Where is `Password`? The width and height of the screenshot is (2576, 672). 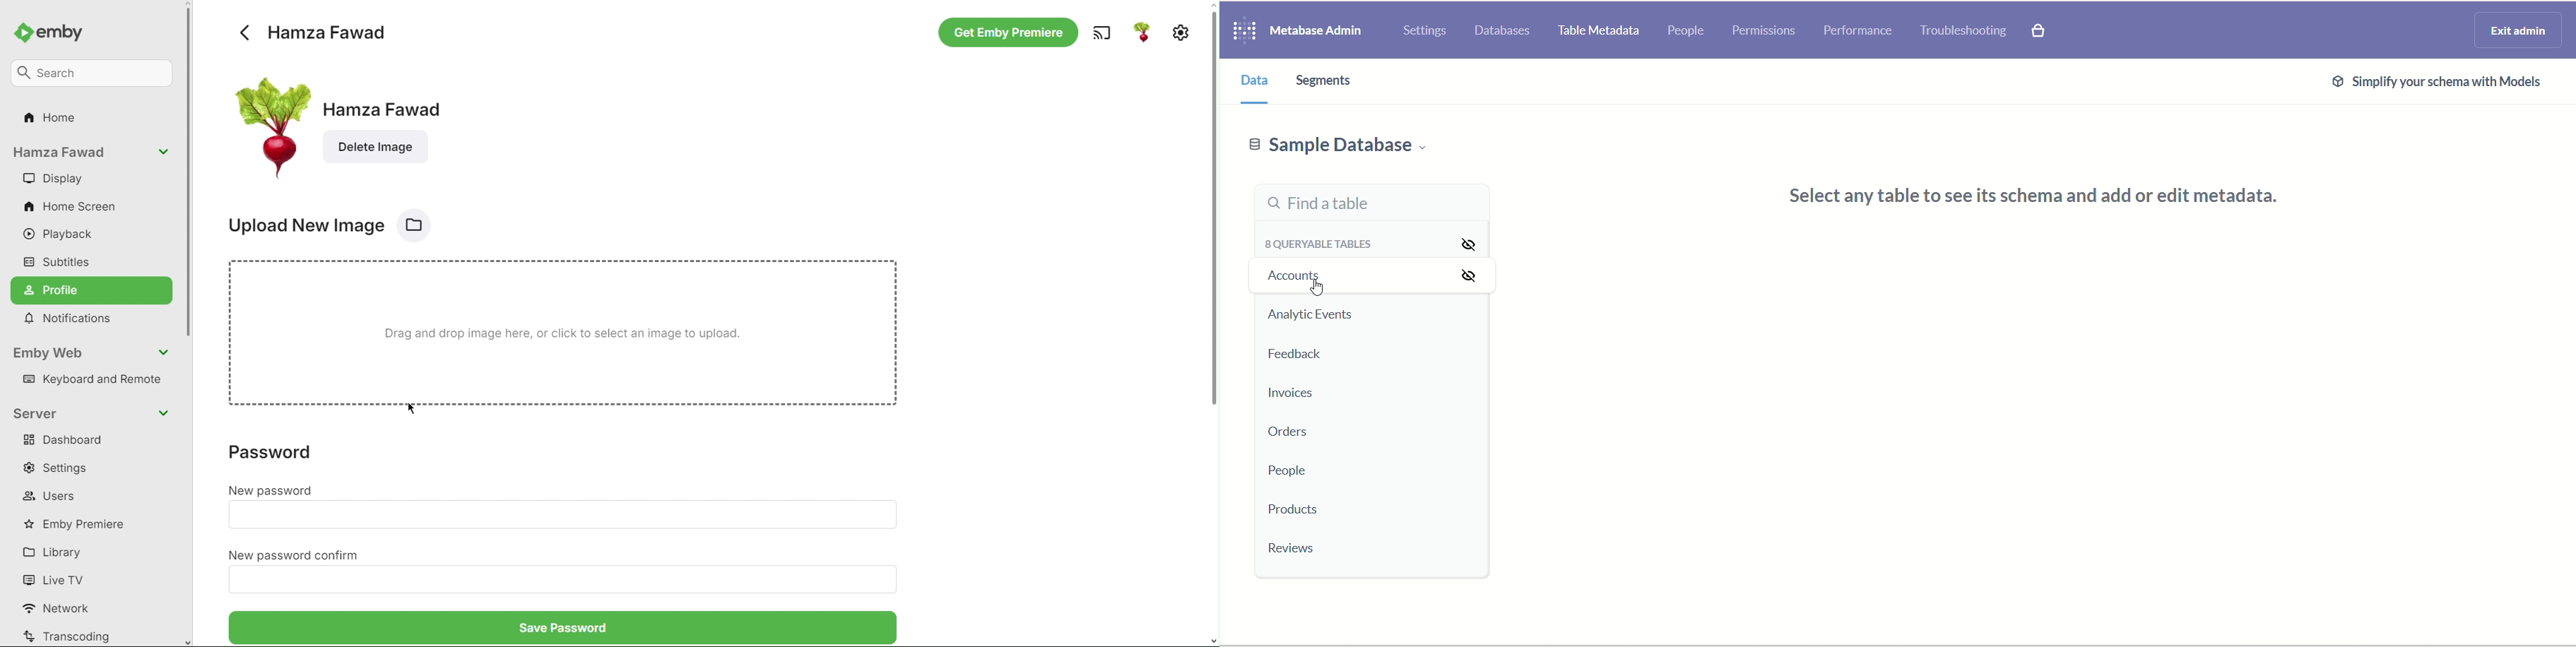
Password is located at coordinates (282, 458).